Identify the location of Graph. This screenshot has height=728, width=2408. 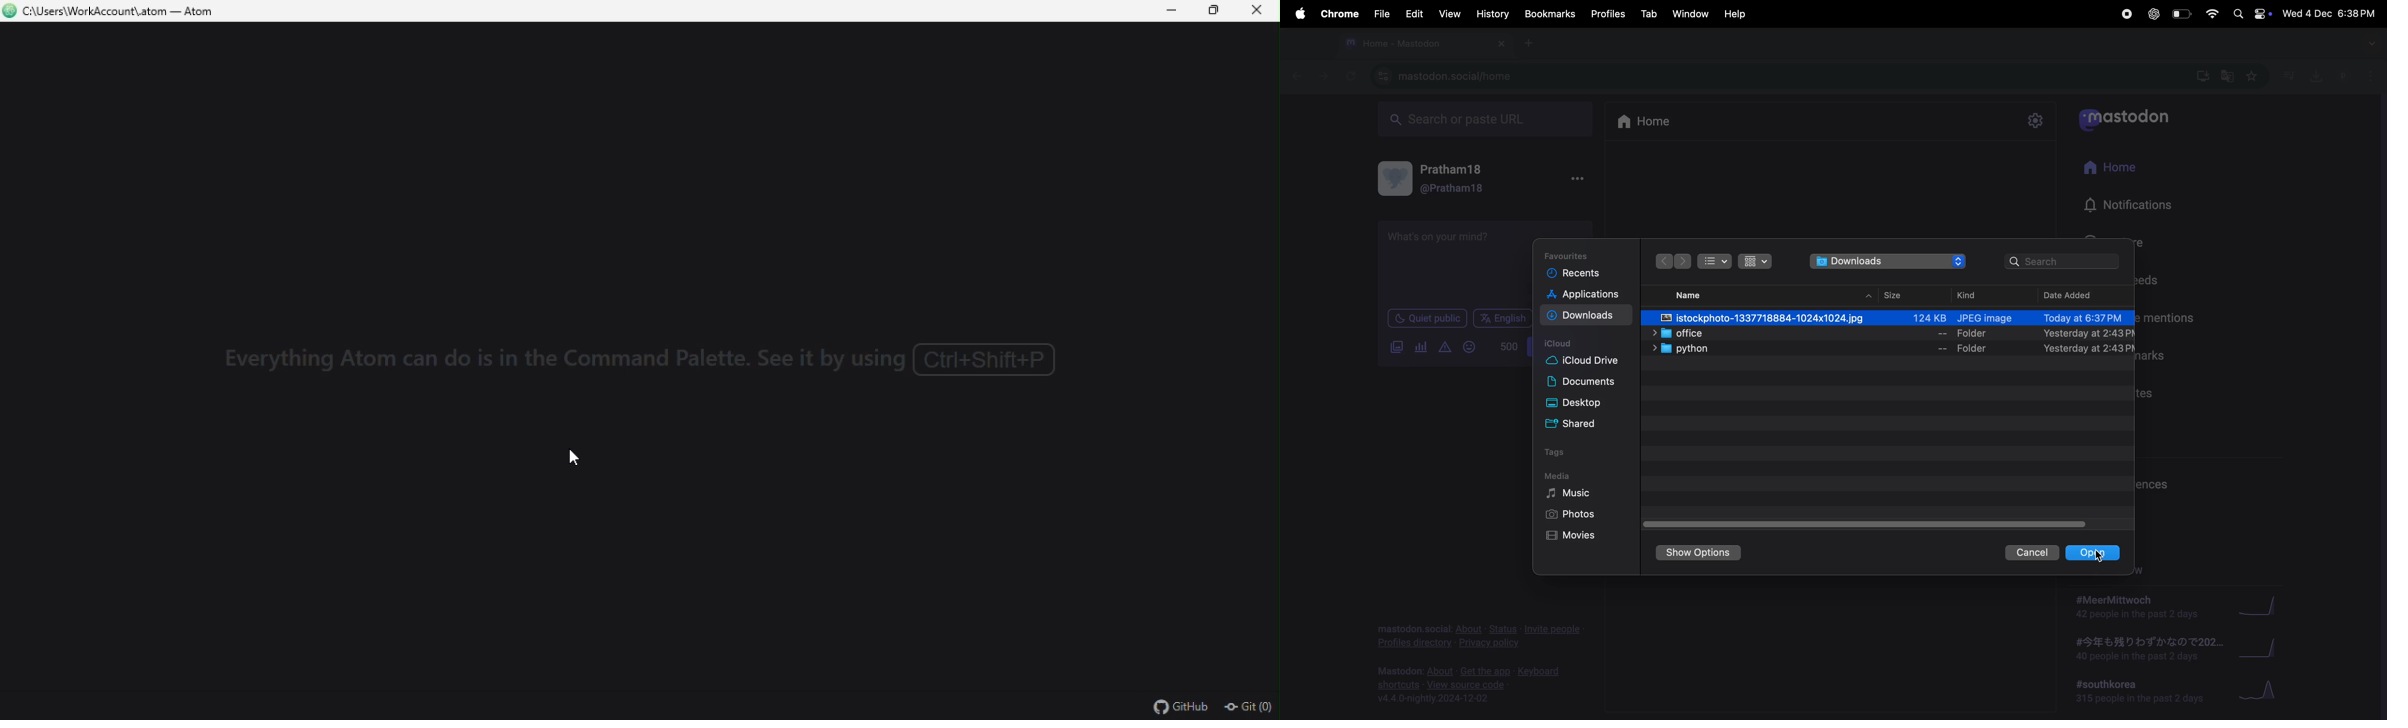
(2265, 648).